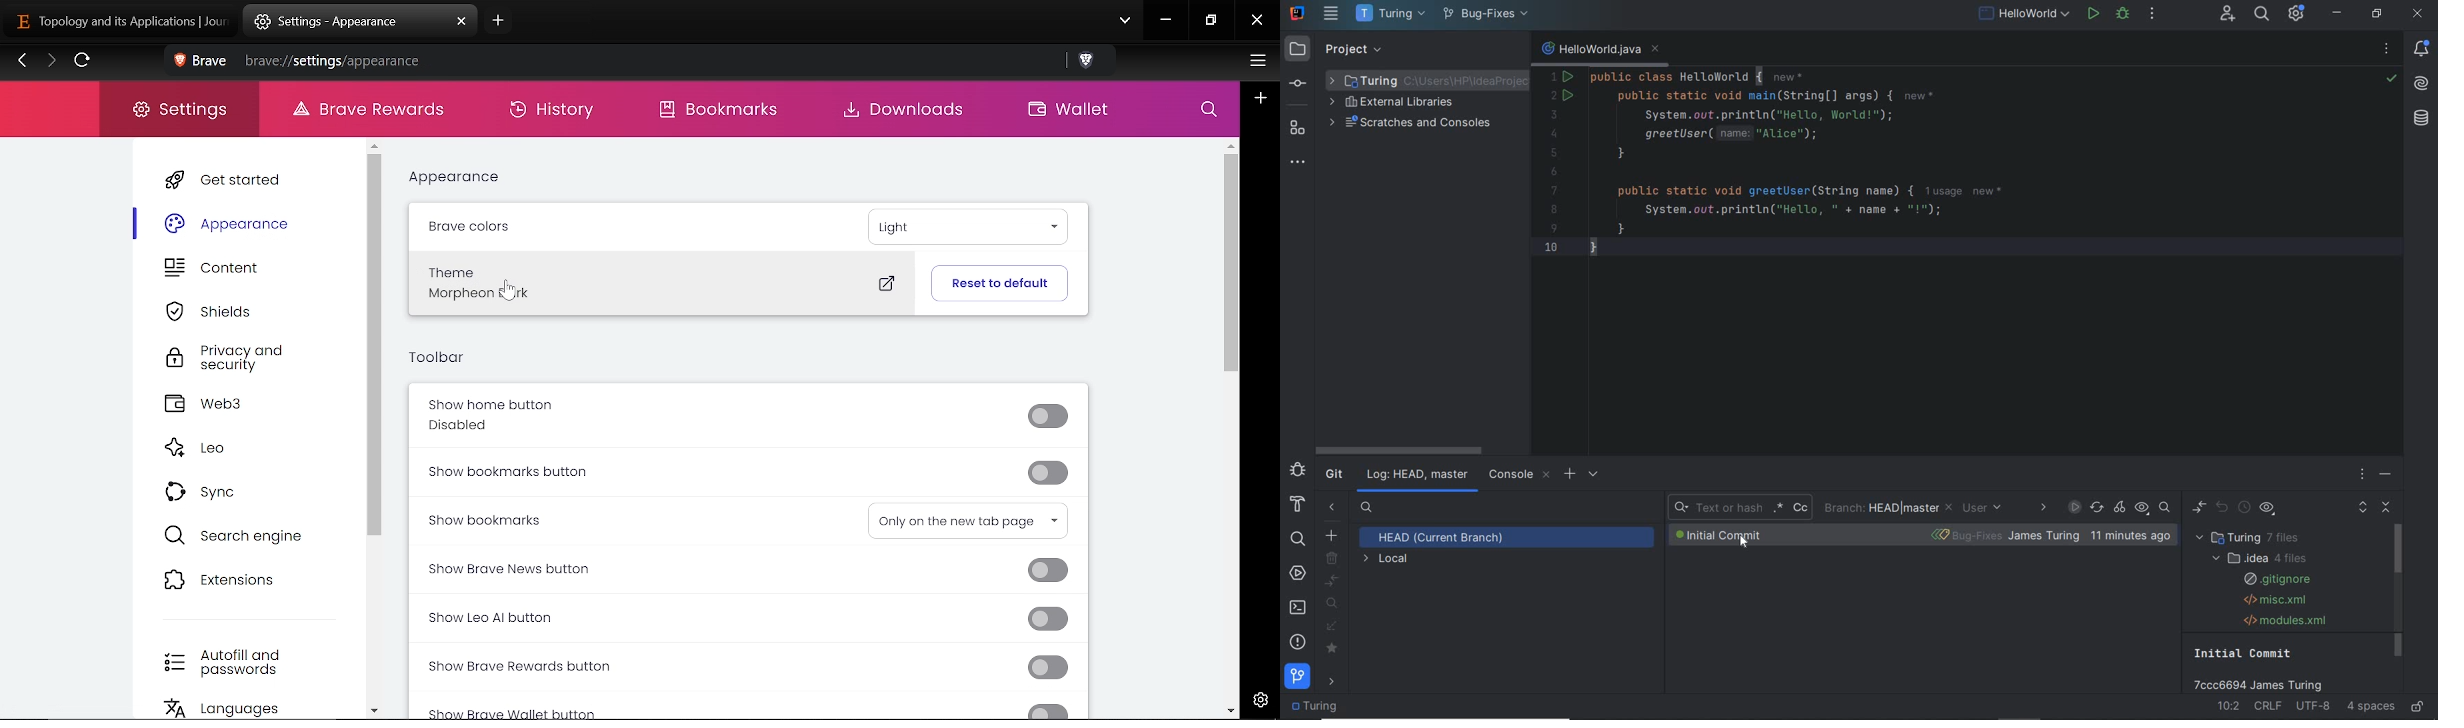  I want to click on Toolbar, so click(441, 357).